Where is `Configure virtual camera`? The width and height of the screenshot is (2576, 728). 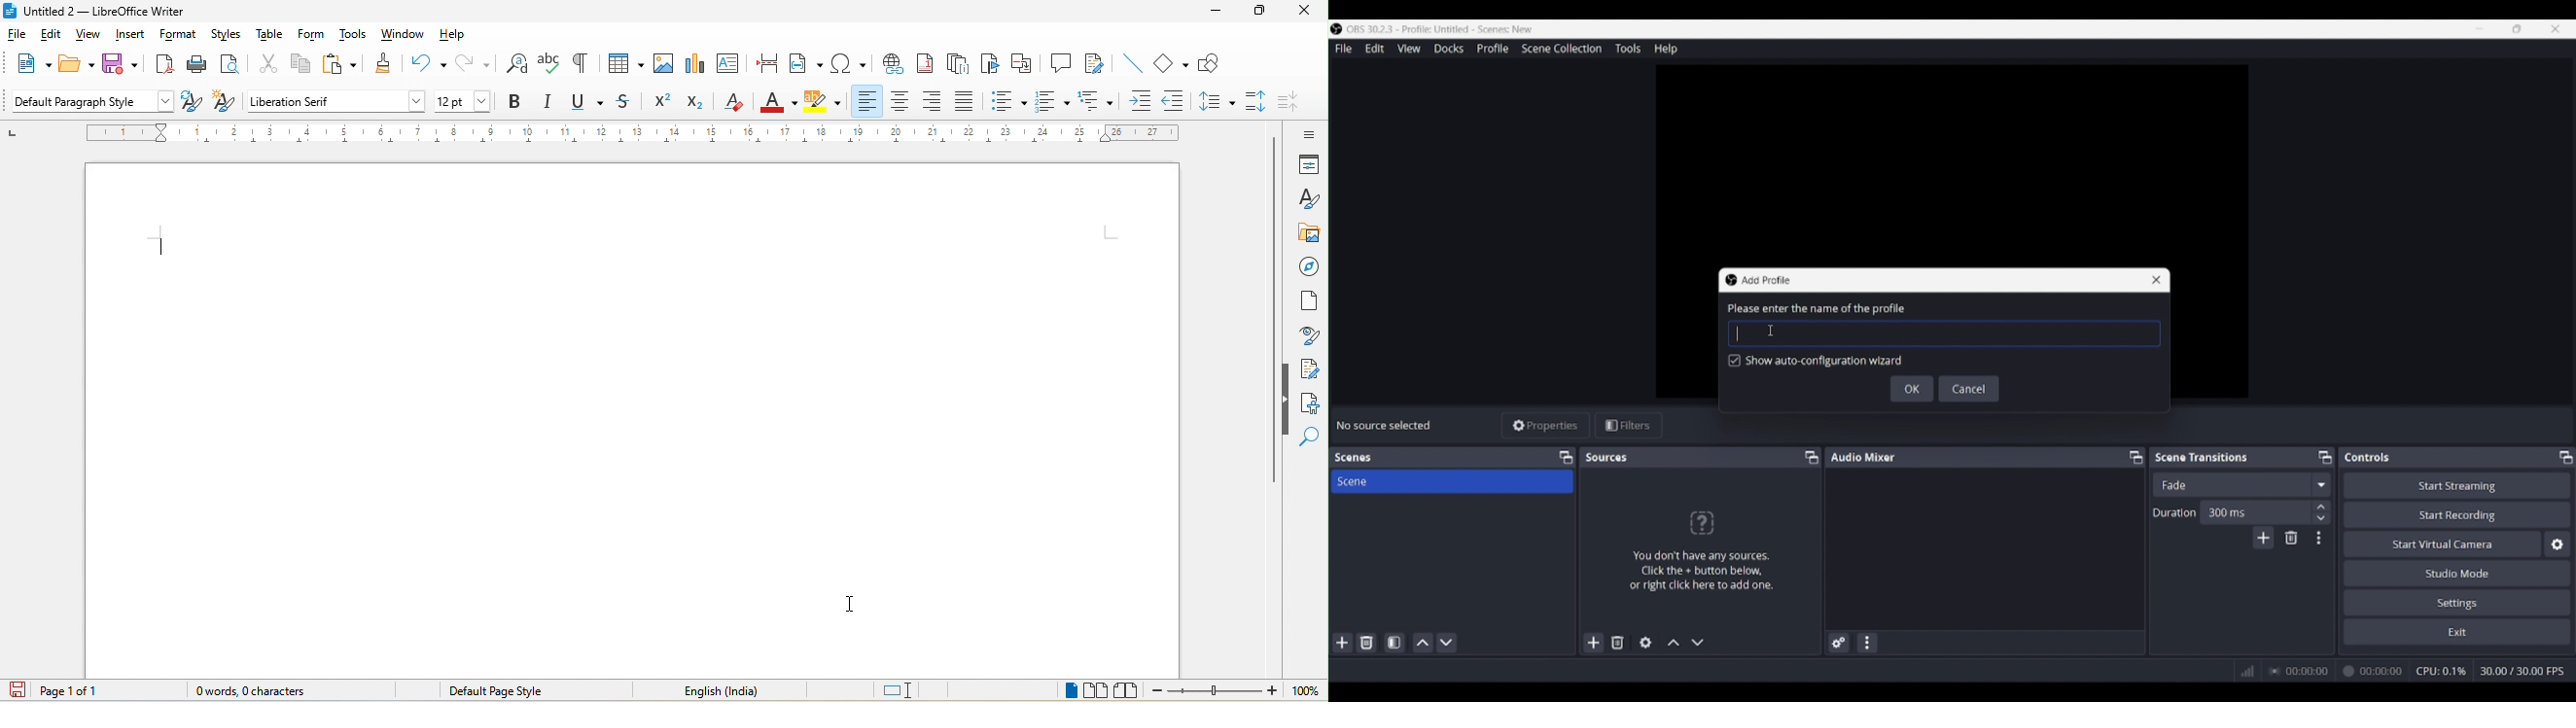
Configure virtual camera is located at coordinates (2558, 544).